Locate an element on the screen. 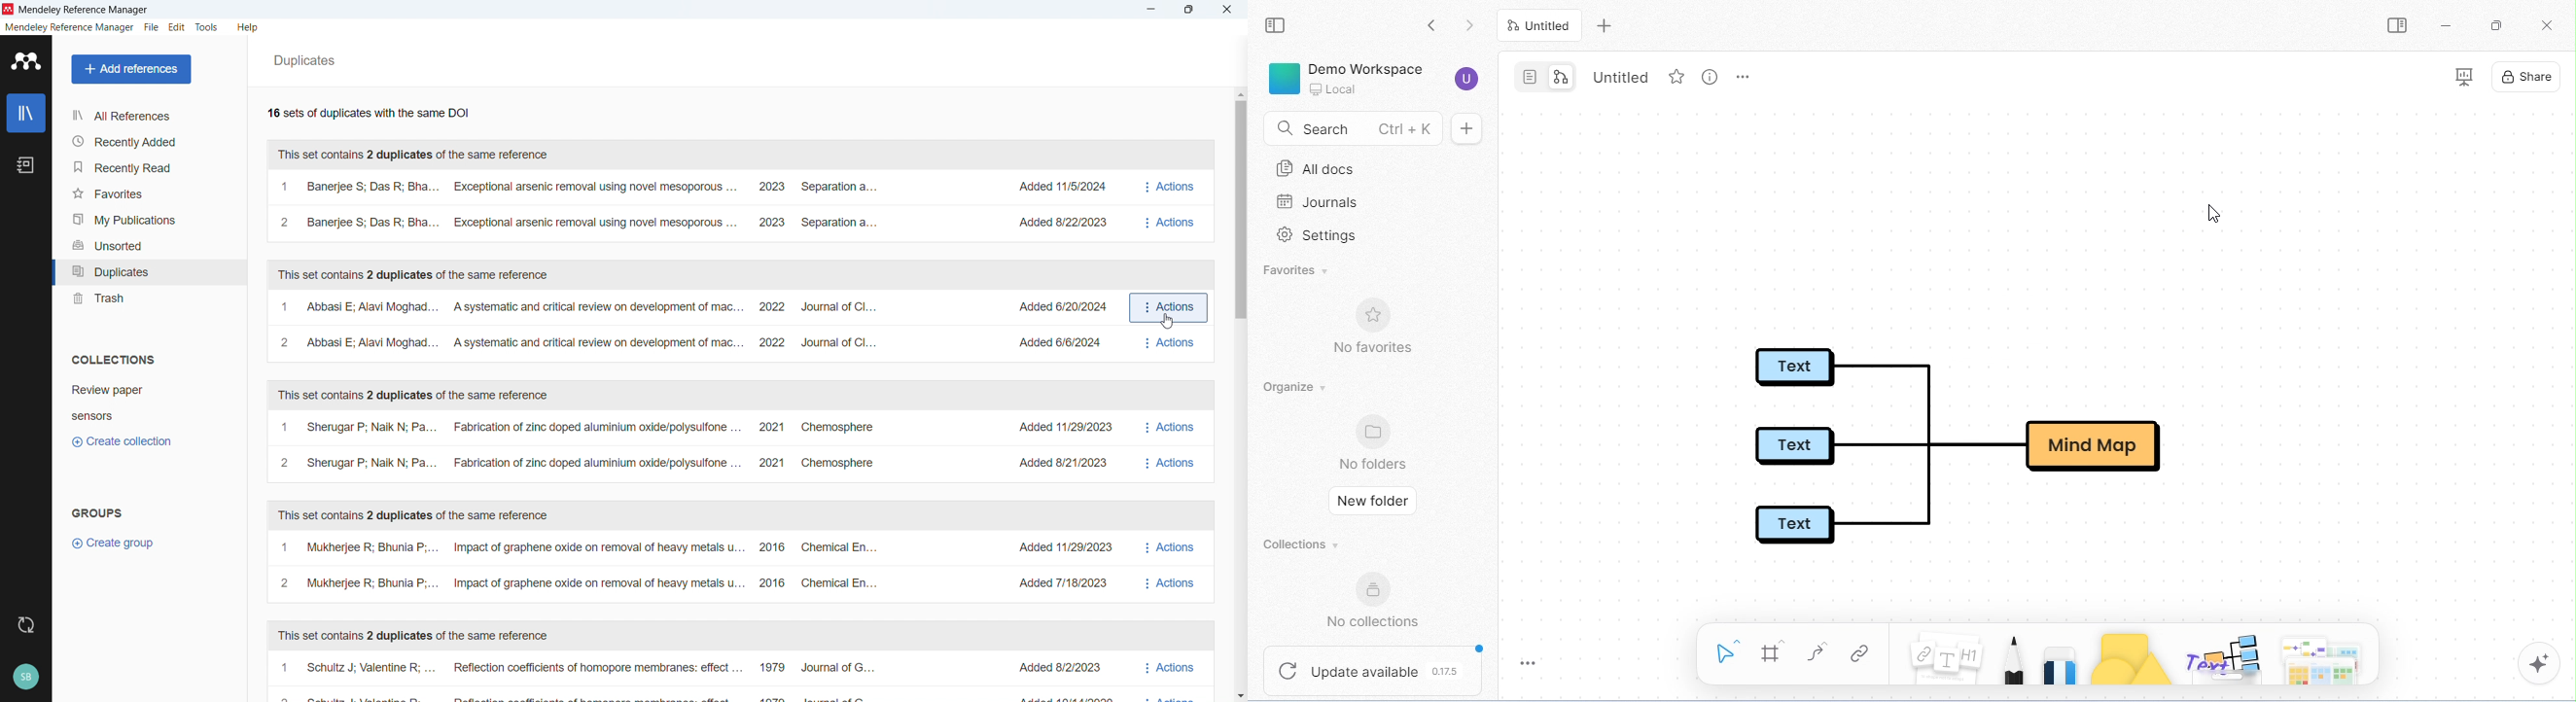 The image size is (2576, 728). update is located at coordinates (1375, 670).